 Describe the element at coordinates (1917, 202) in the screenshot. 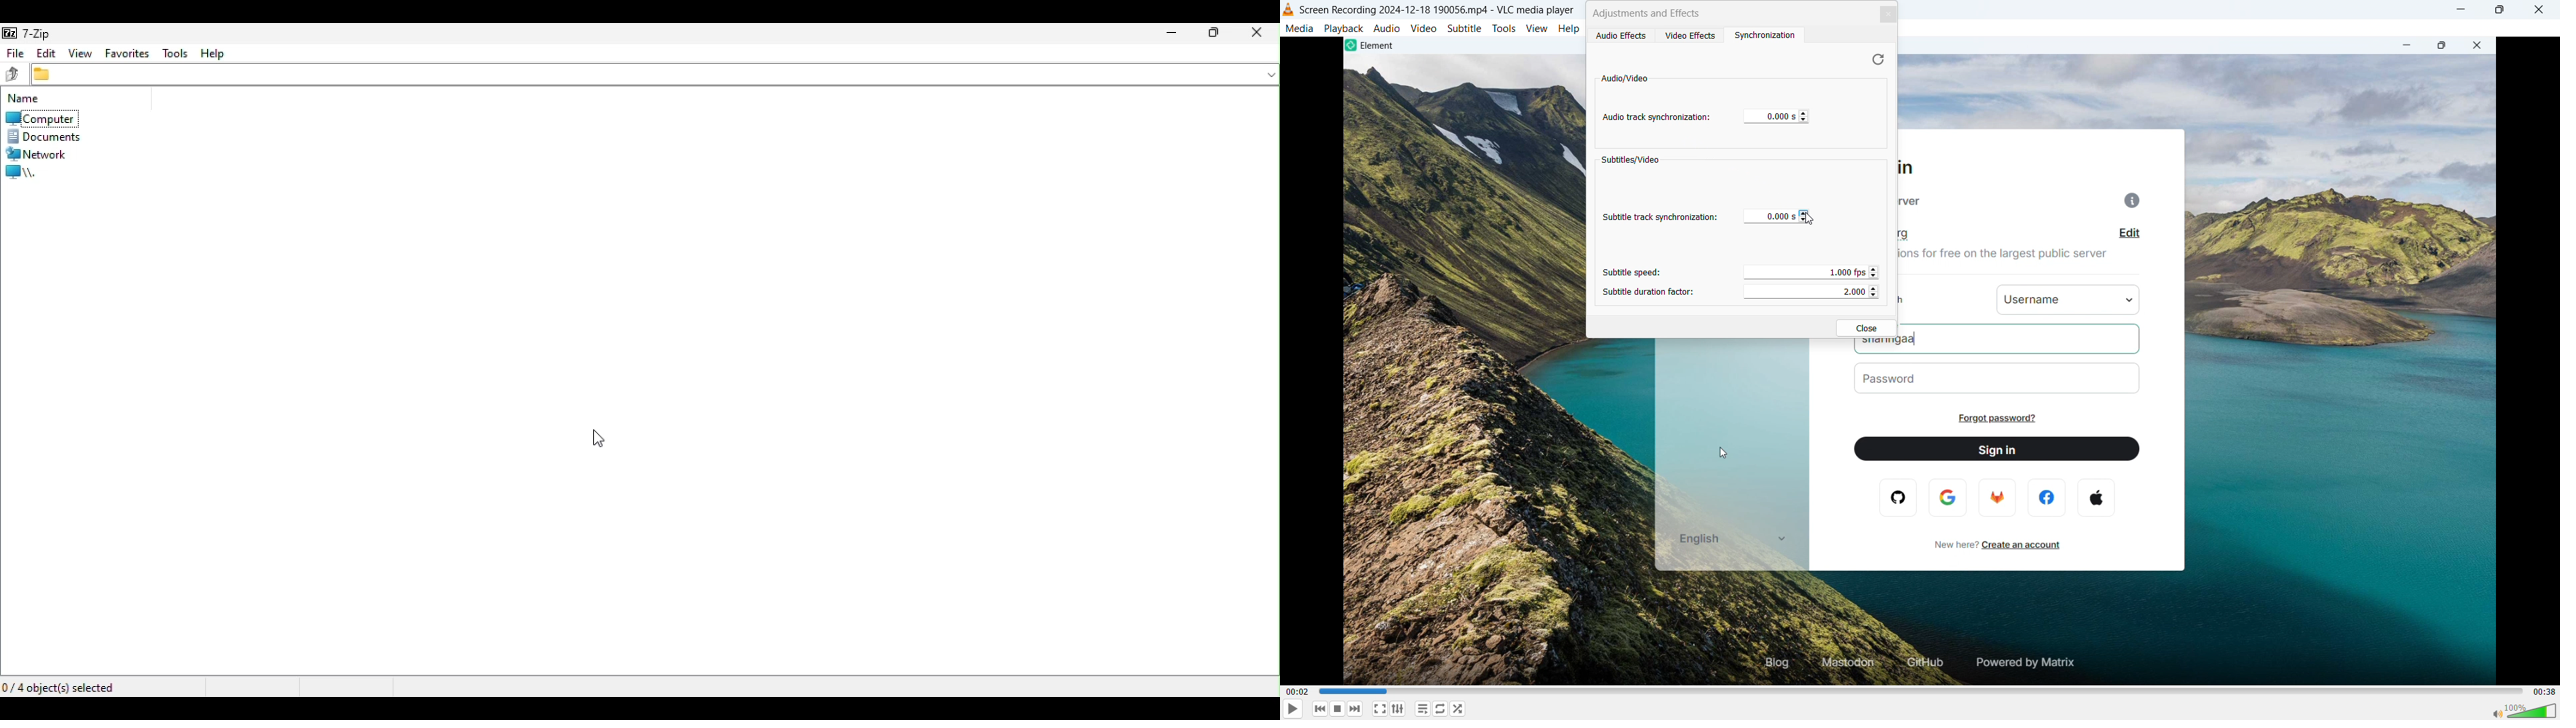

I see `homeserver` at that location.